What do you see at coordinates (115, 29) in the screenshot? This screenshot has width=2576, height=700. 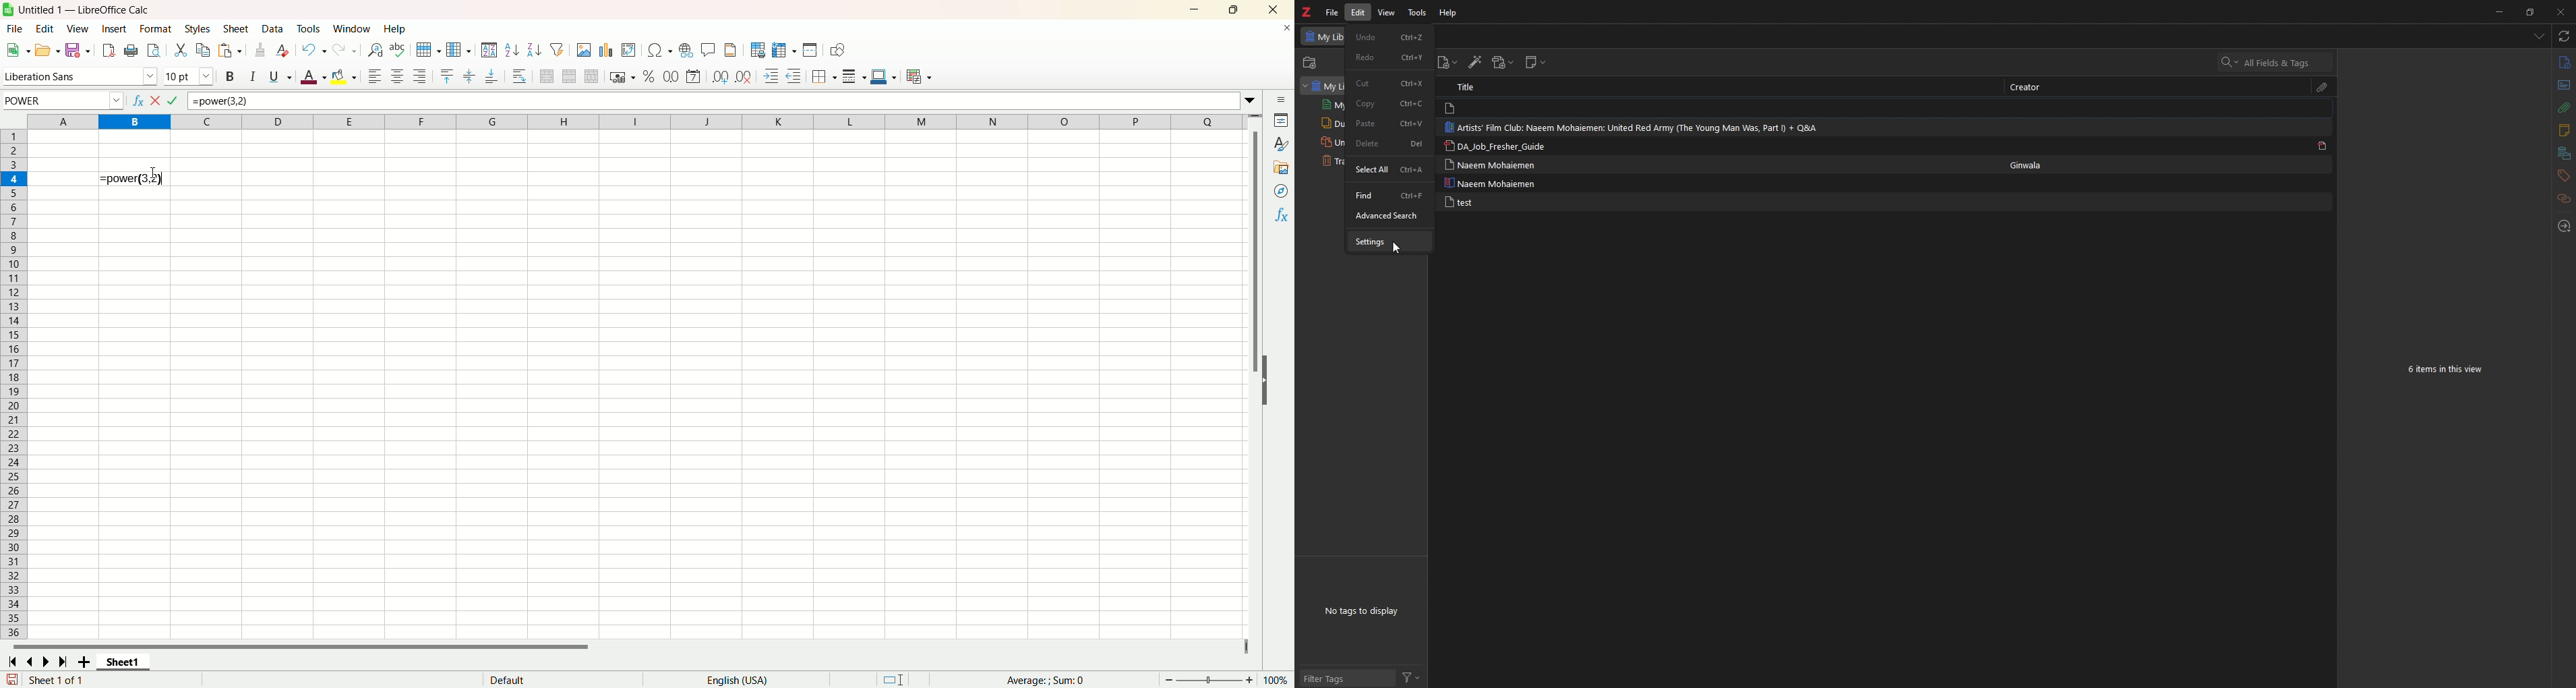 I see `insert` at bounding box center [115, 29].